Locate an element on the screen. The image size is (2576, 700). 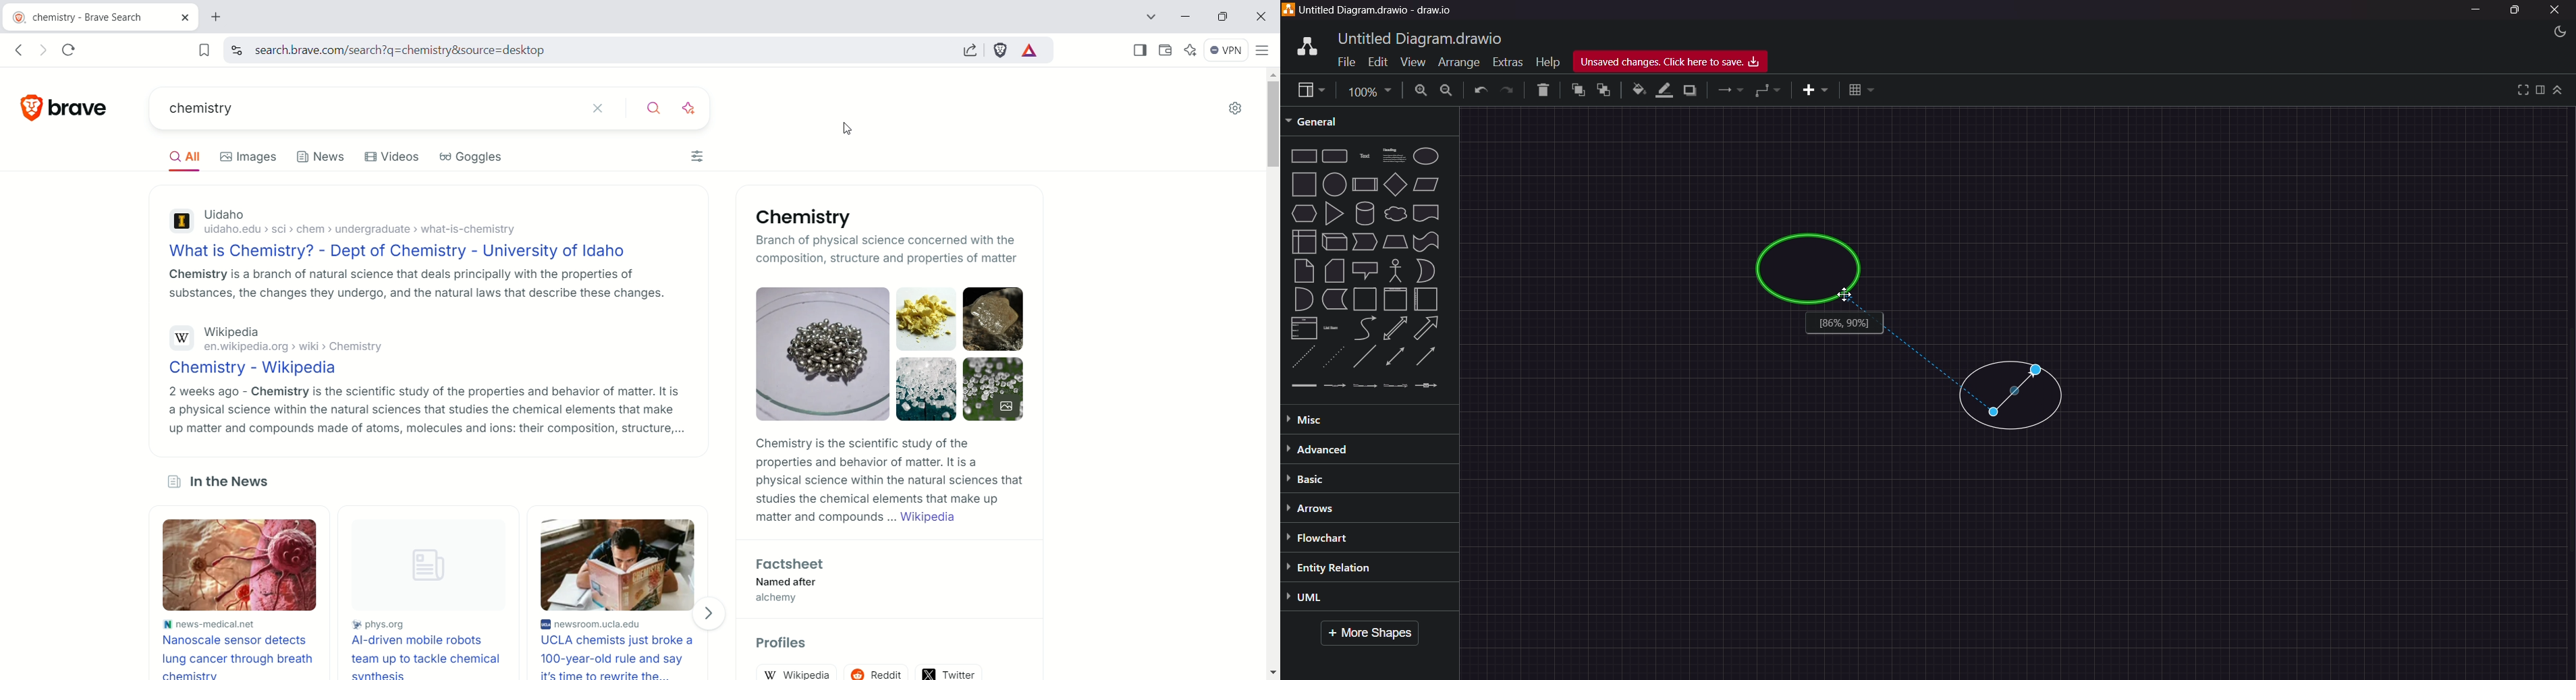
waypoints is located at coordinates (1769, 92).